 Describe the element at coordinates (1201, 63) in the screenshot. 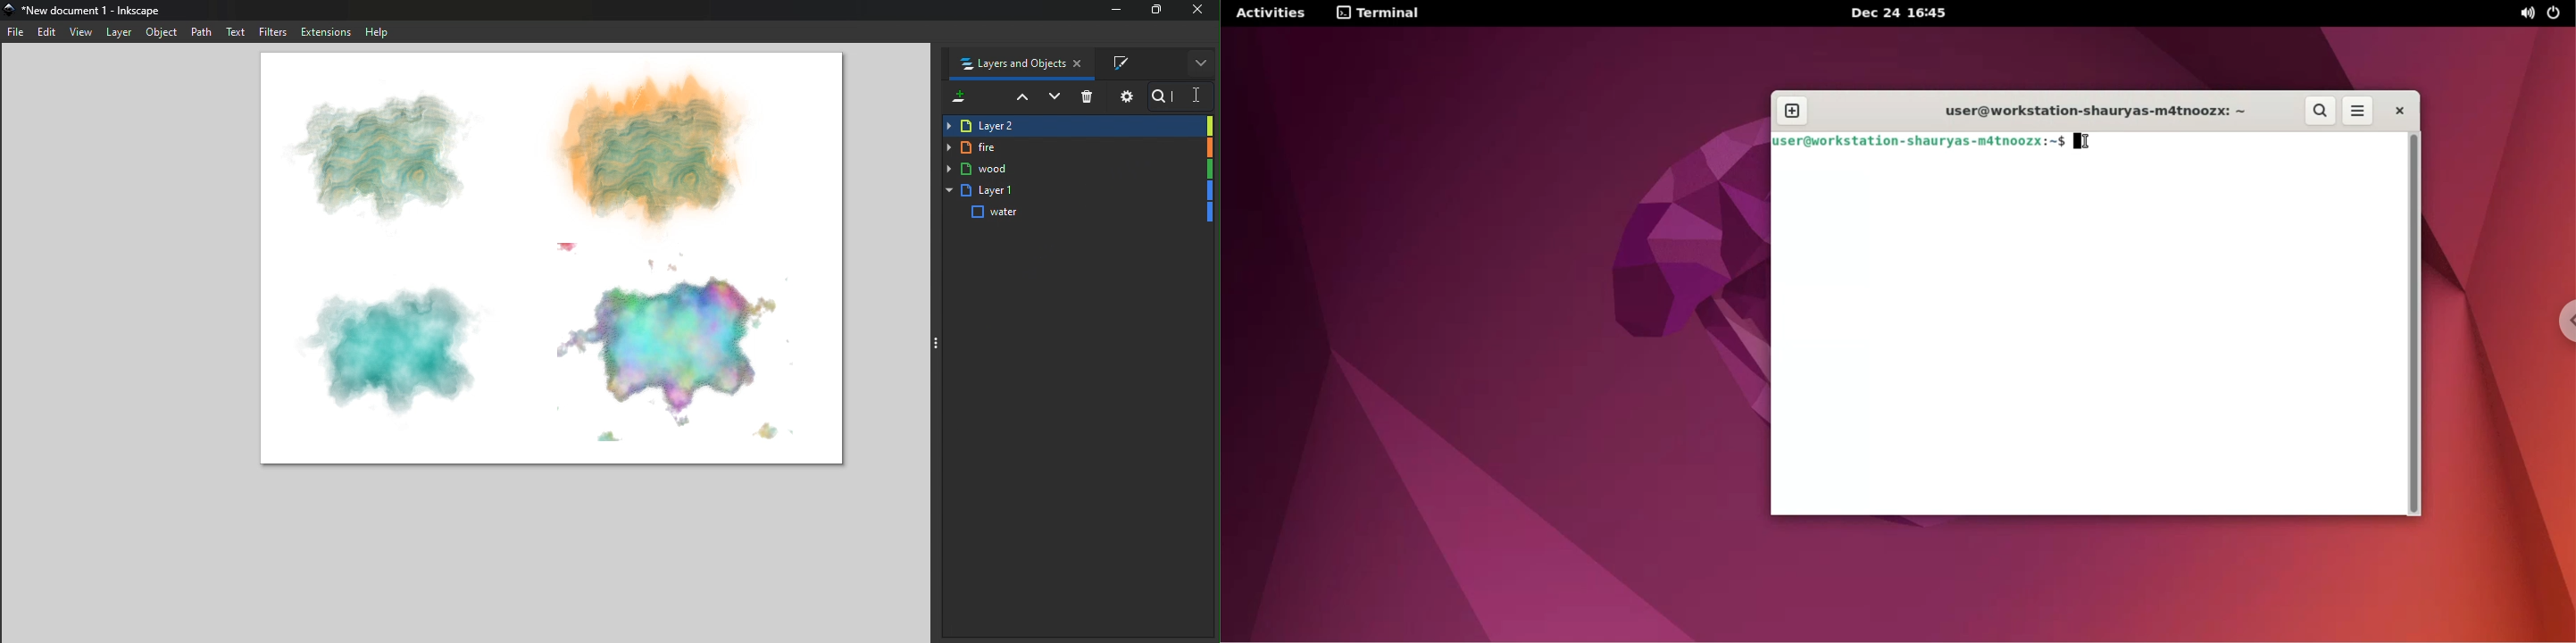

I see `More options` at that location.